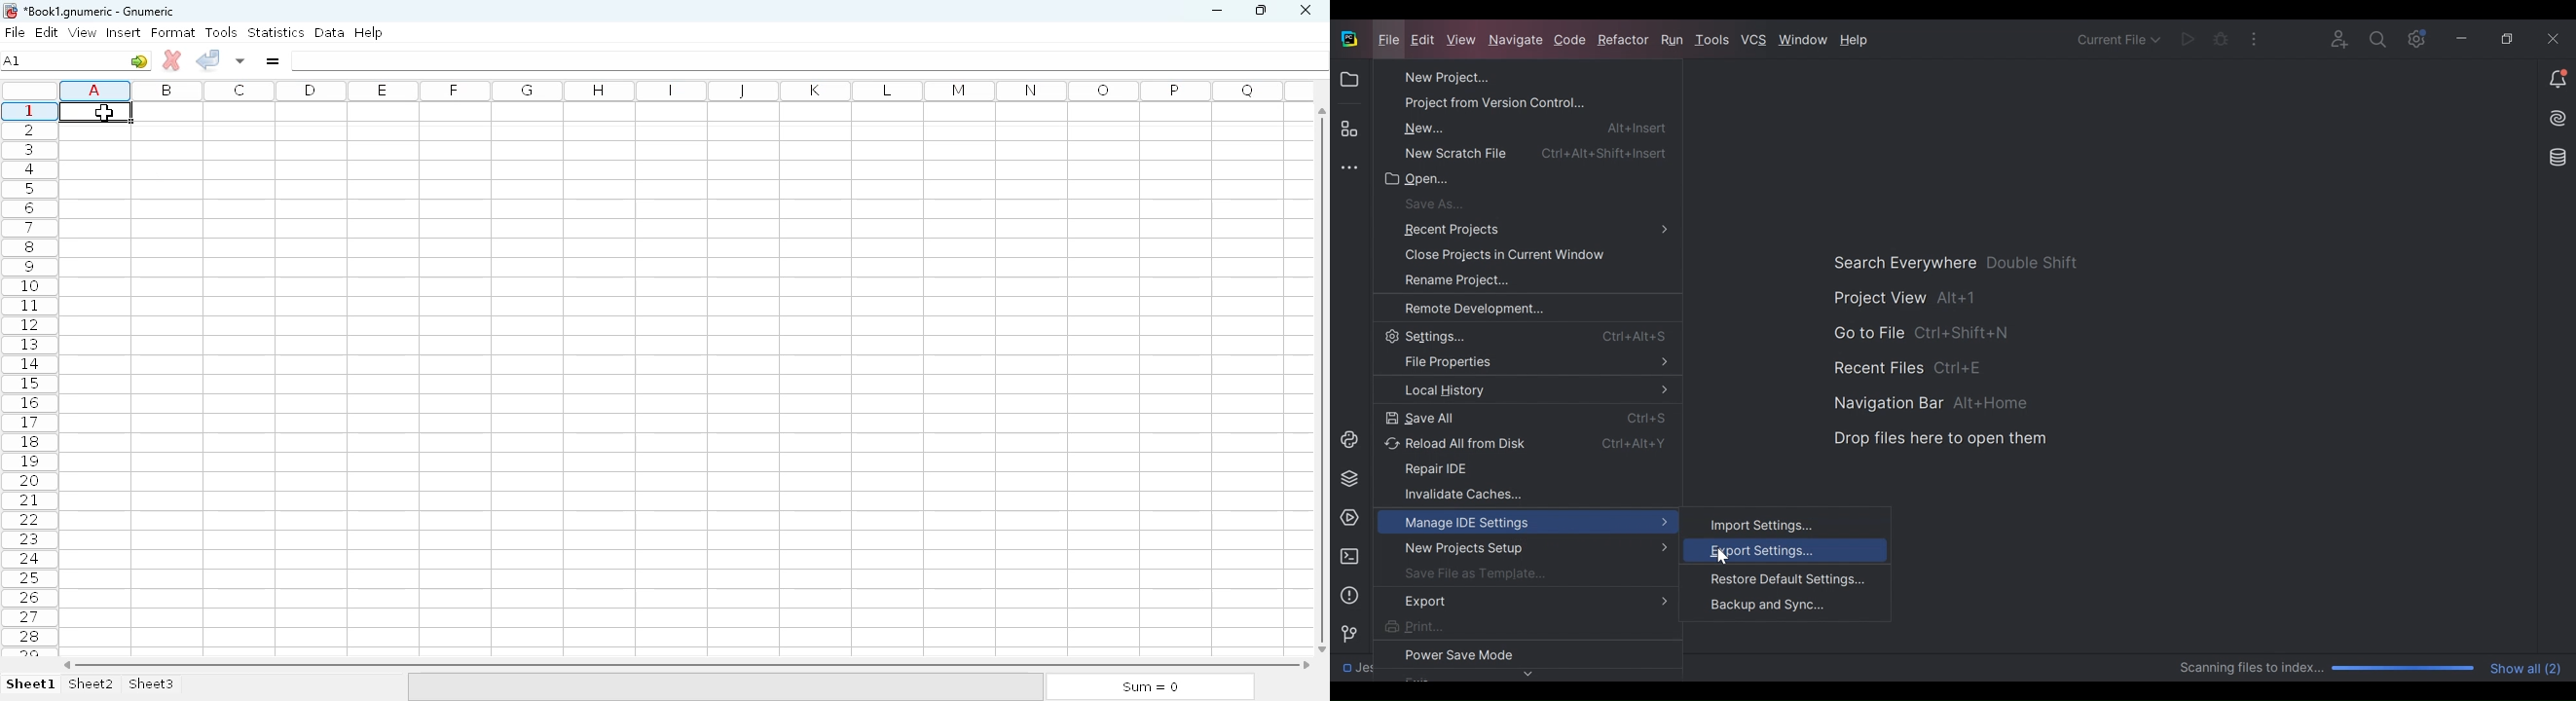 This screenshot has width=2576, height=728. What do you see at coordinates (1521, 361) in the screenshot?
I see `File Properties` at bounding box center [1521, 361].